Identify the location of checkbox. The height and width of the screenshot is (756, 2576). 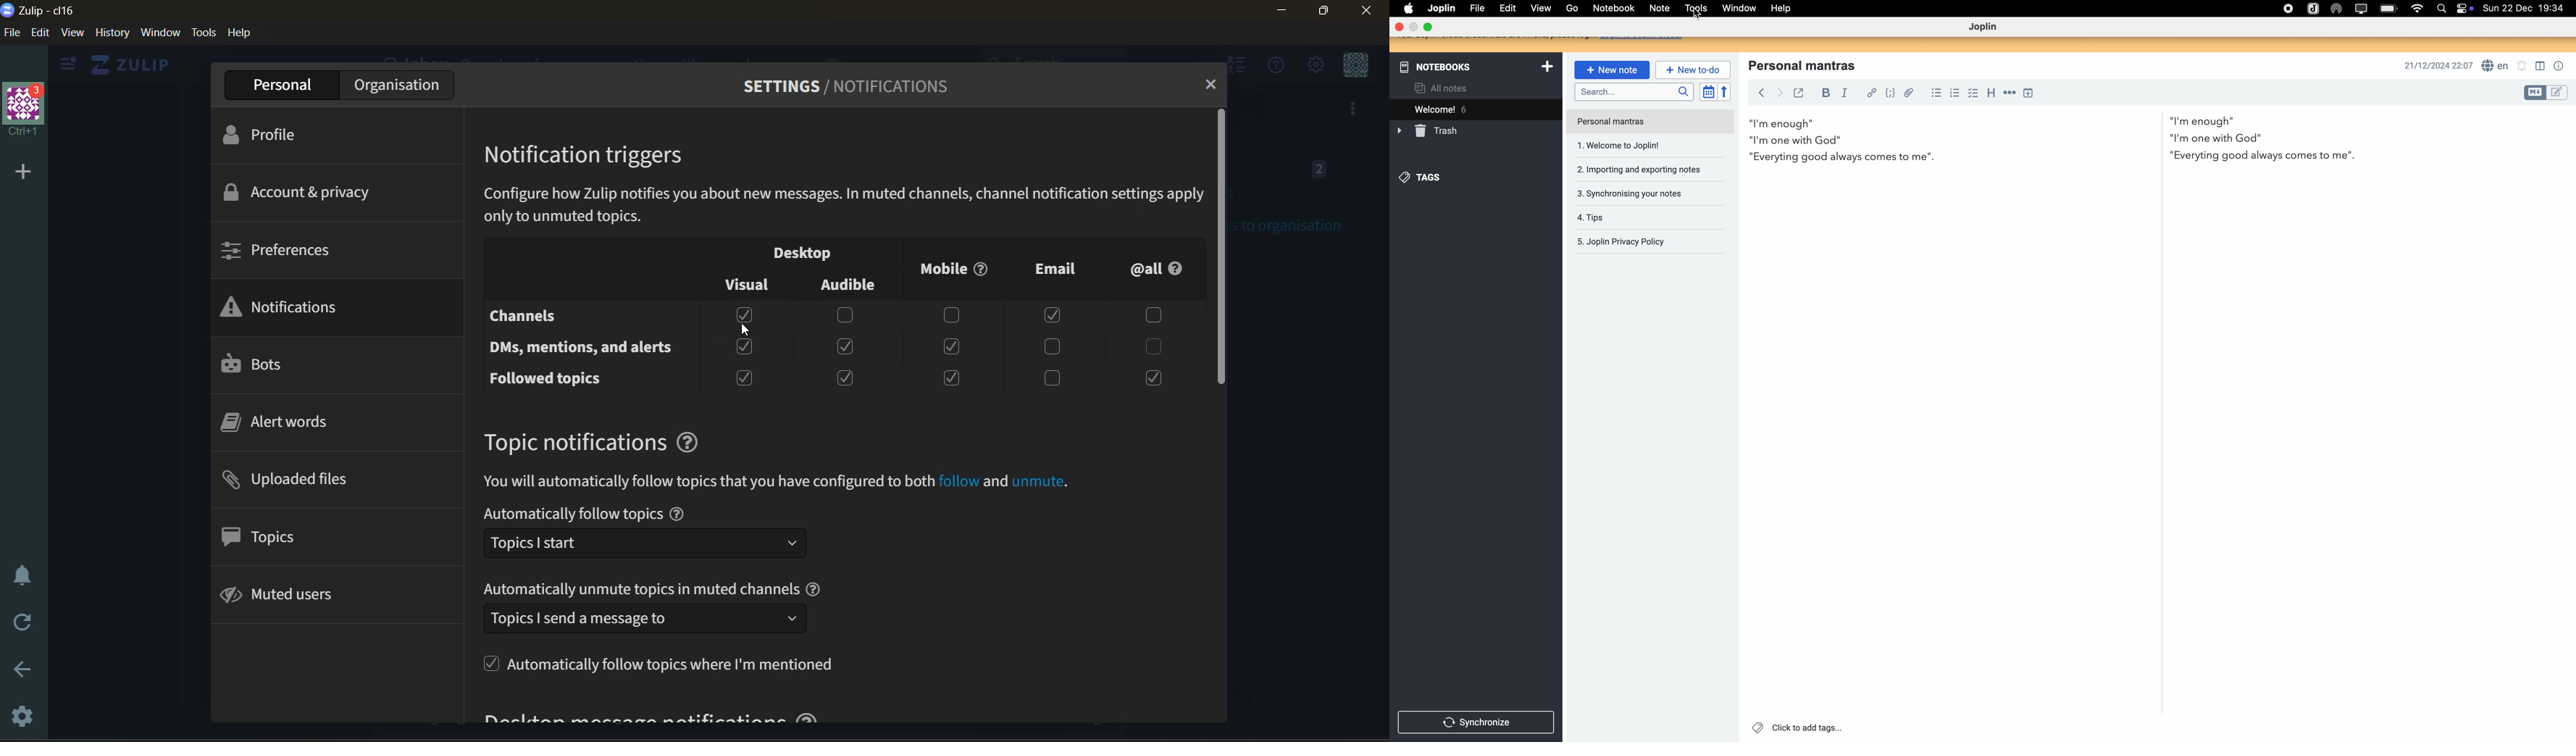
(1055, 314).